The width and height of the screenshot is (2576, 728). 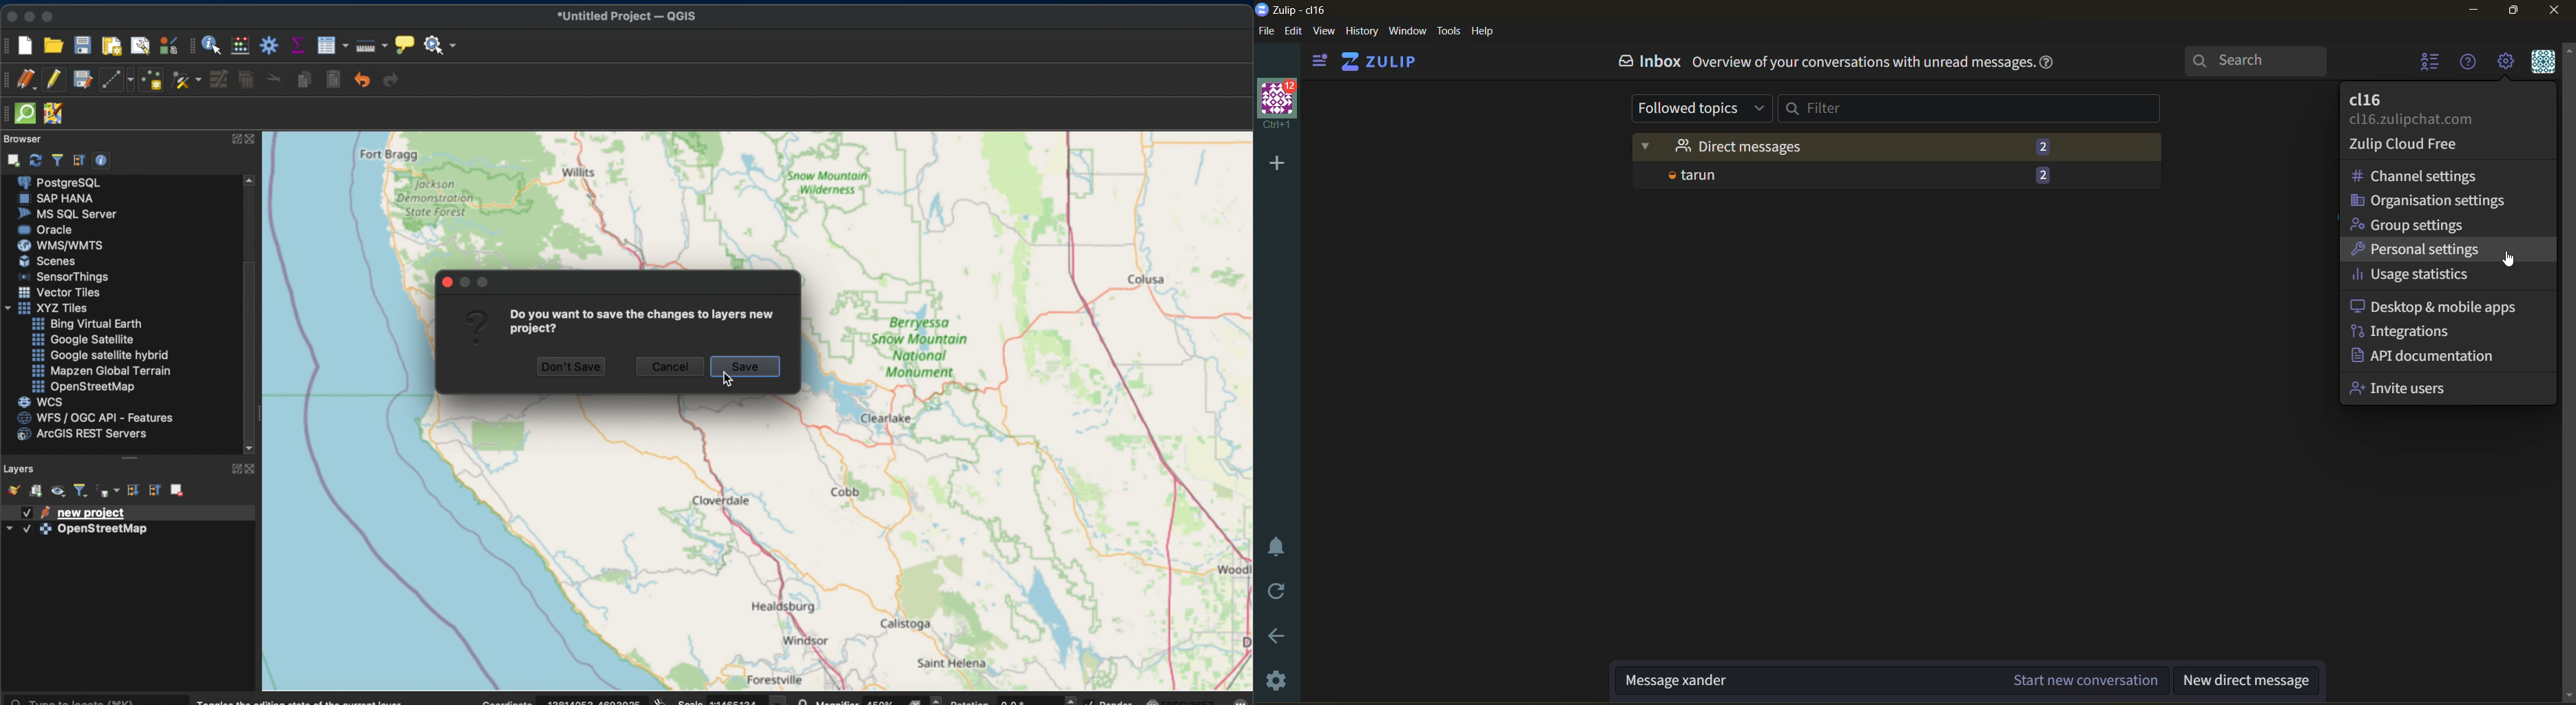 I want to click on Quick OSM, so click(x=25, y=114).